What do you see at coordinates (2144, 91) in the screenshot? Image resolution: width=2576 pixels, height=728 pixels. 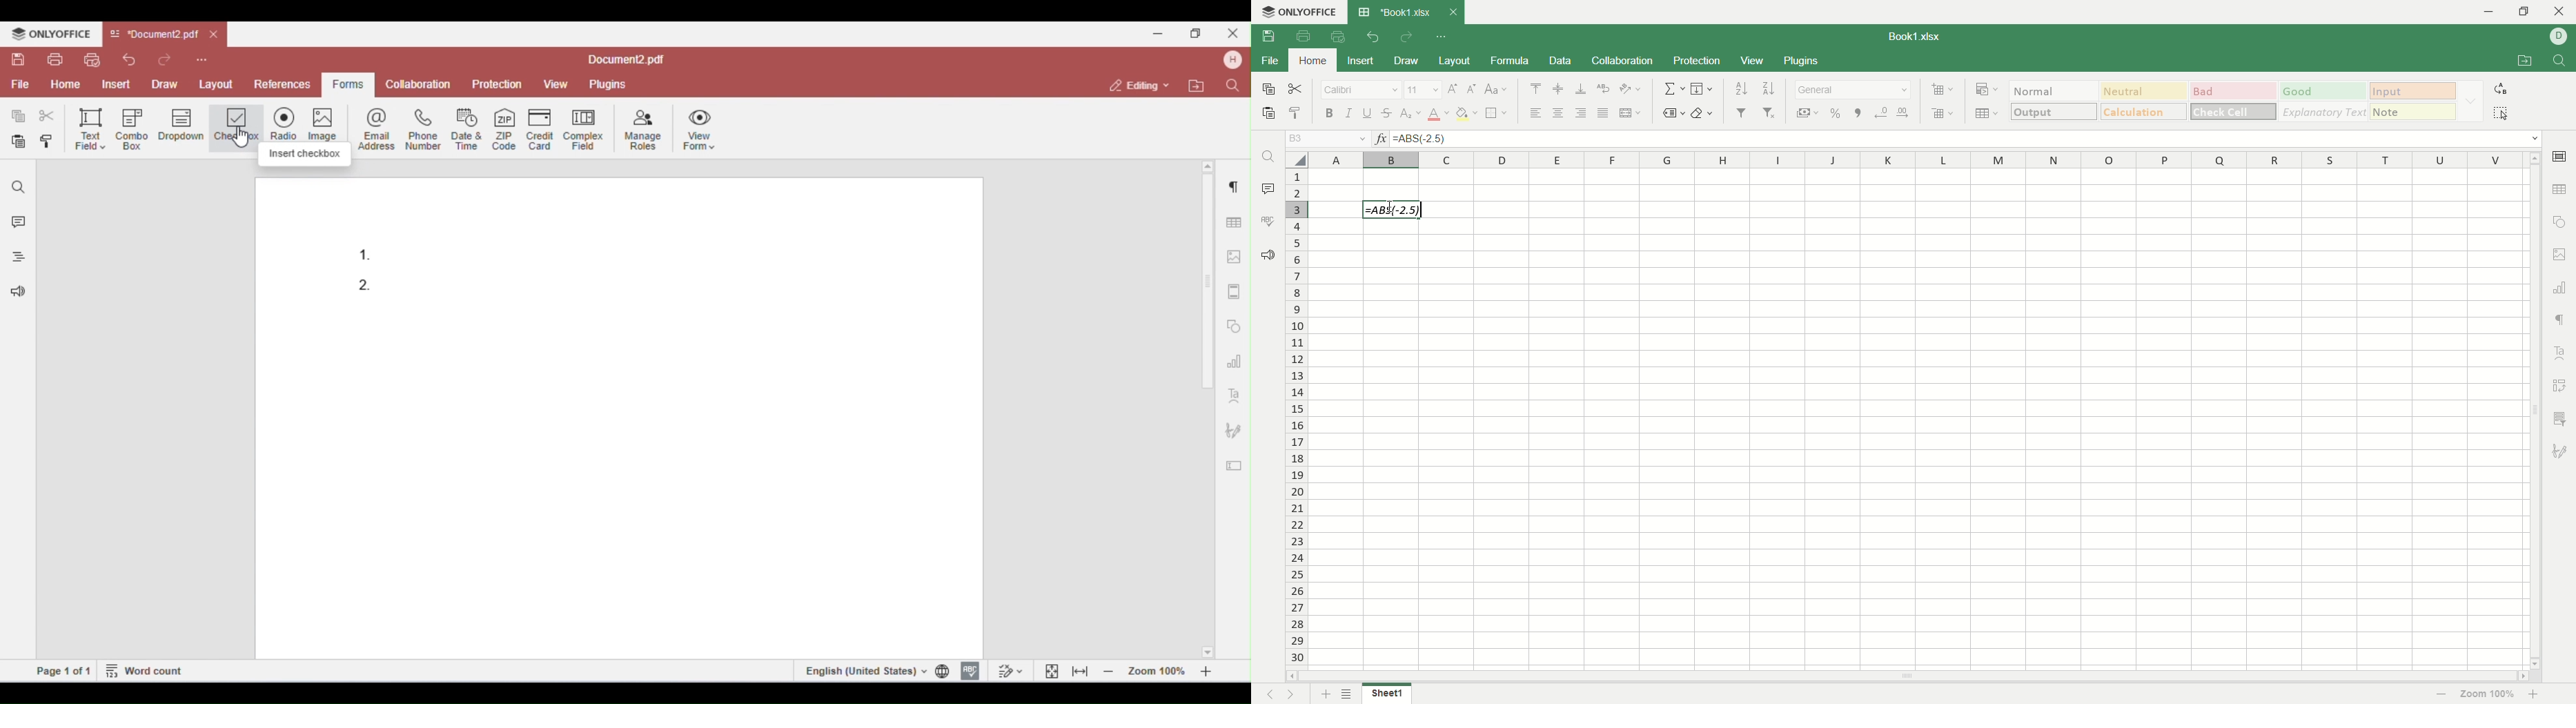 I see `neutral` at bounding box center [2144, 91].